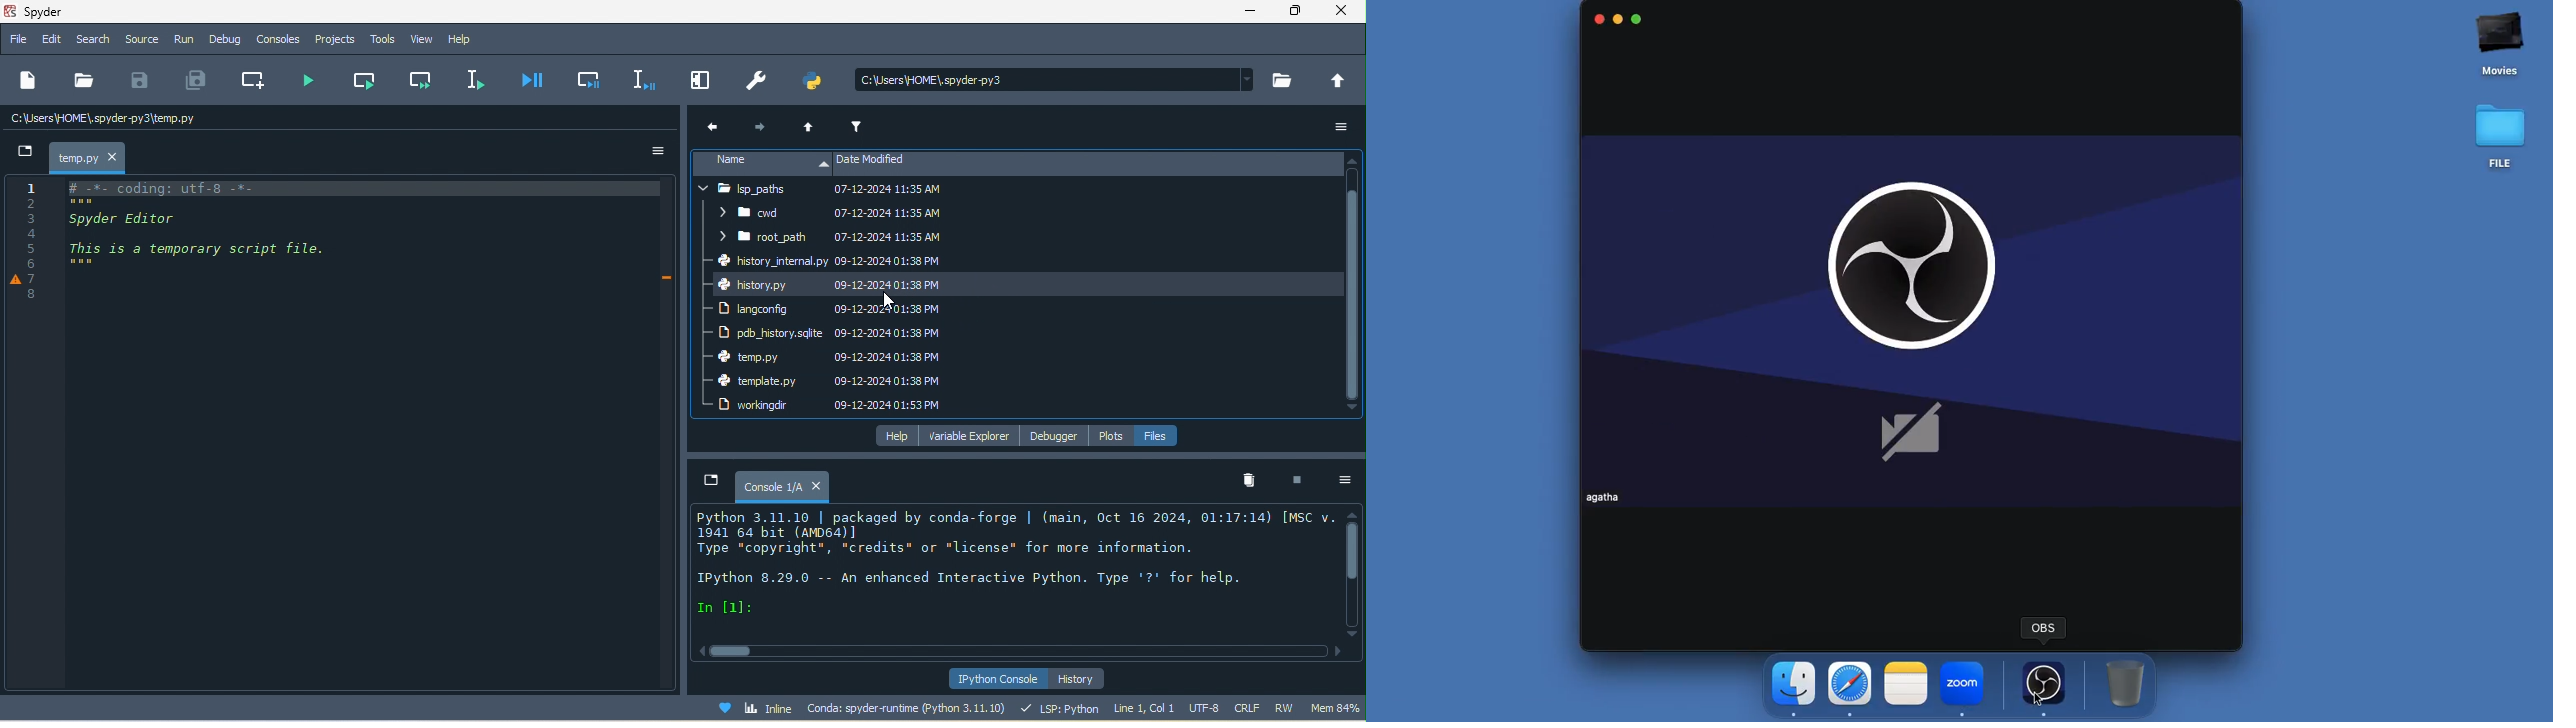 Image resolution: width=2576 pixels, height=728 pixels. Describe the element at coordinates (50, 40) in the screenshot. I see `edit` at that location.